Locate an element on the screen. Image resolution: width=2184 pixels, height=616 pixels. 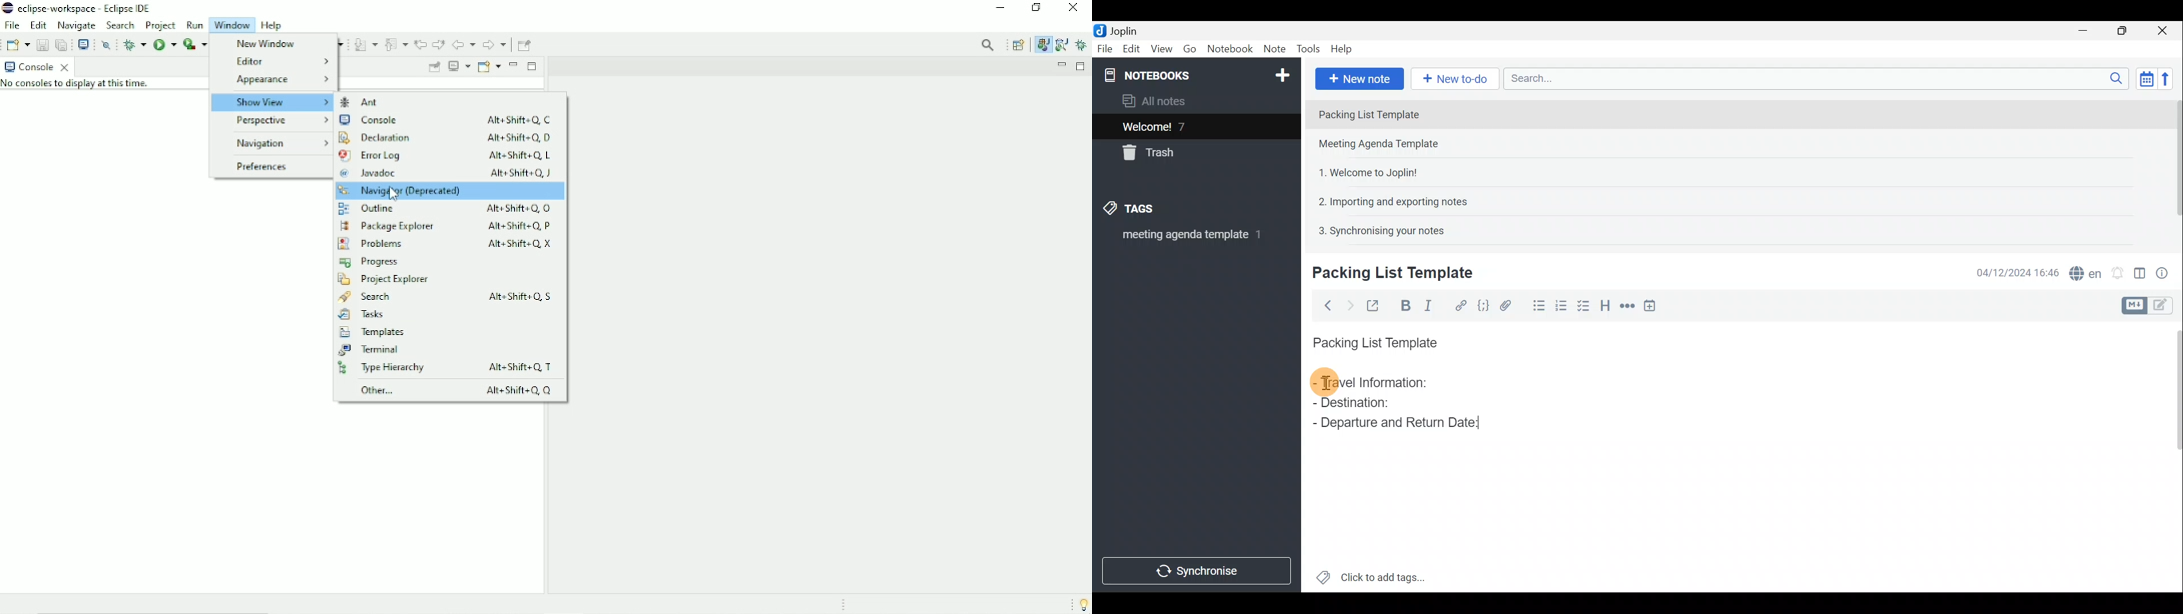
Bold is located at coordinates (1404, 305).